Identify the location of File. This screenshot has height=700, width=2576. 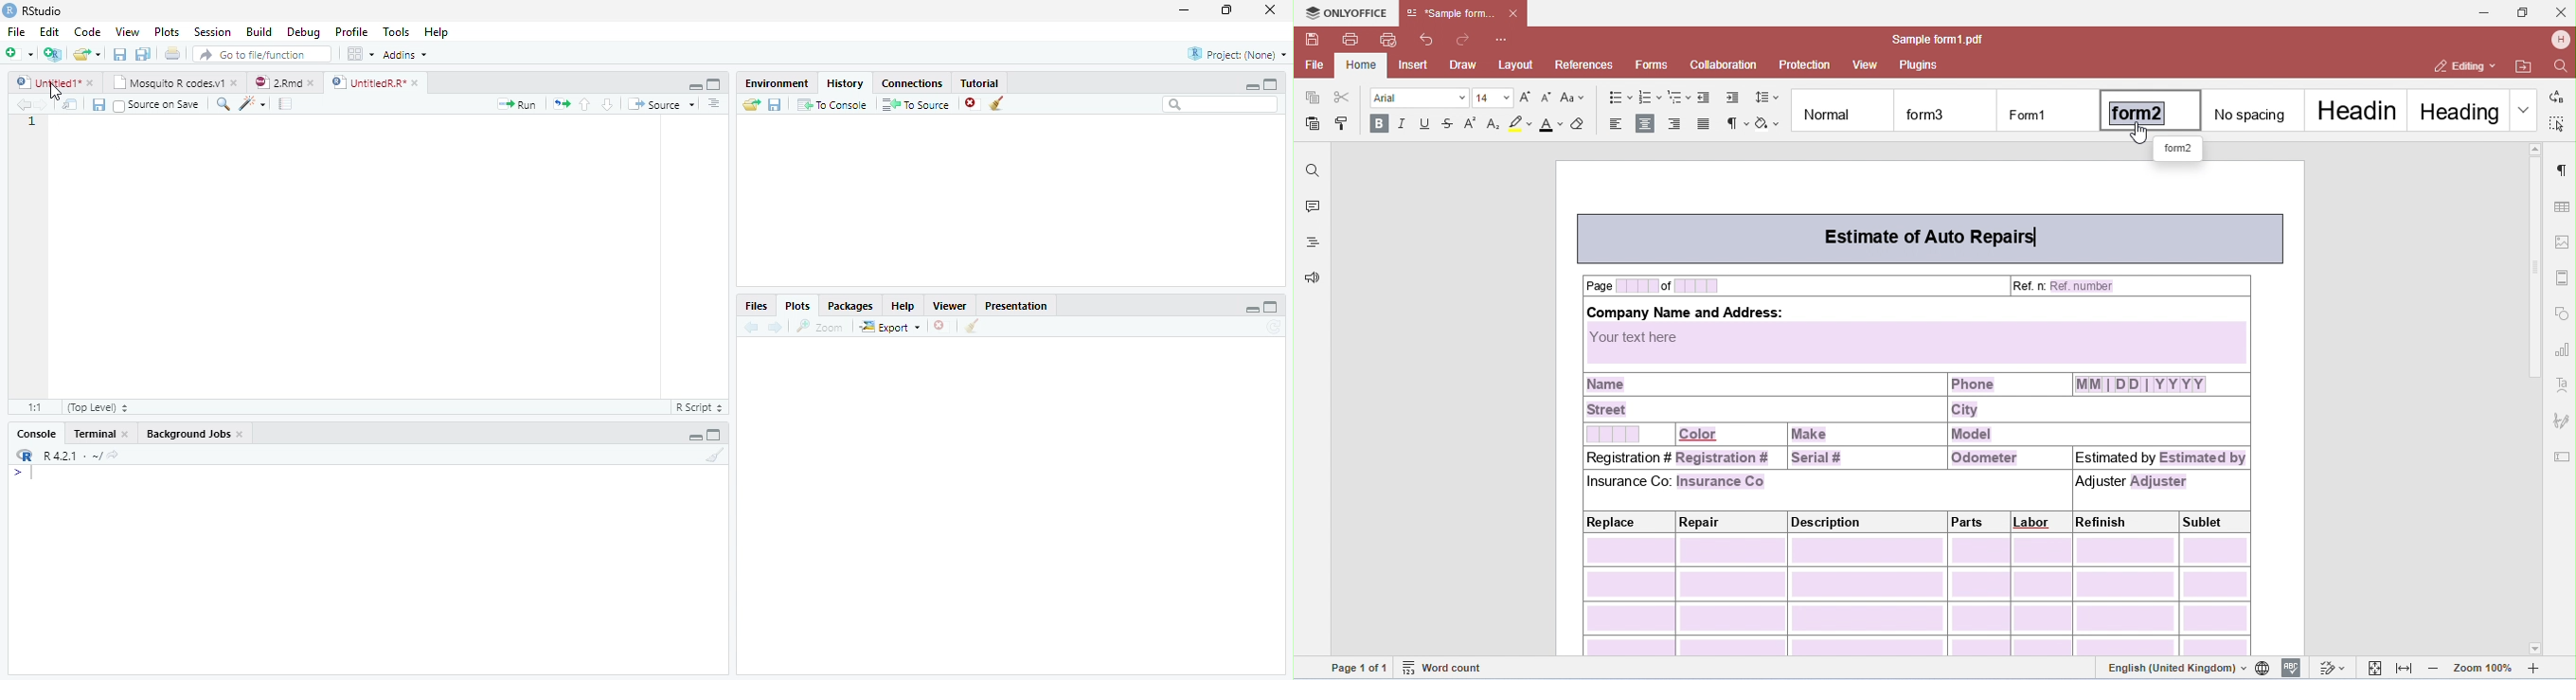
(14, 29).